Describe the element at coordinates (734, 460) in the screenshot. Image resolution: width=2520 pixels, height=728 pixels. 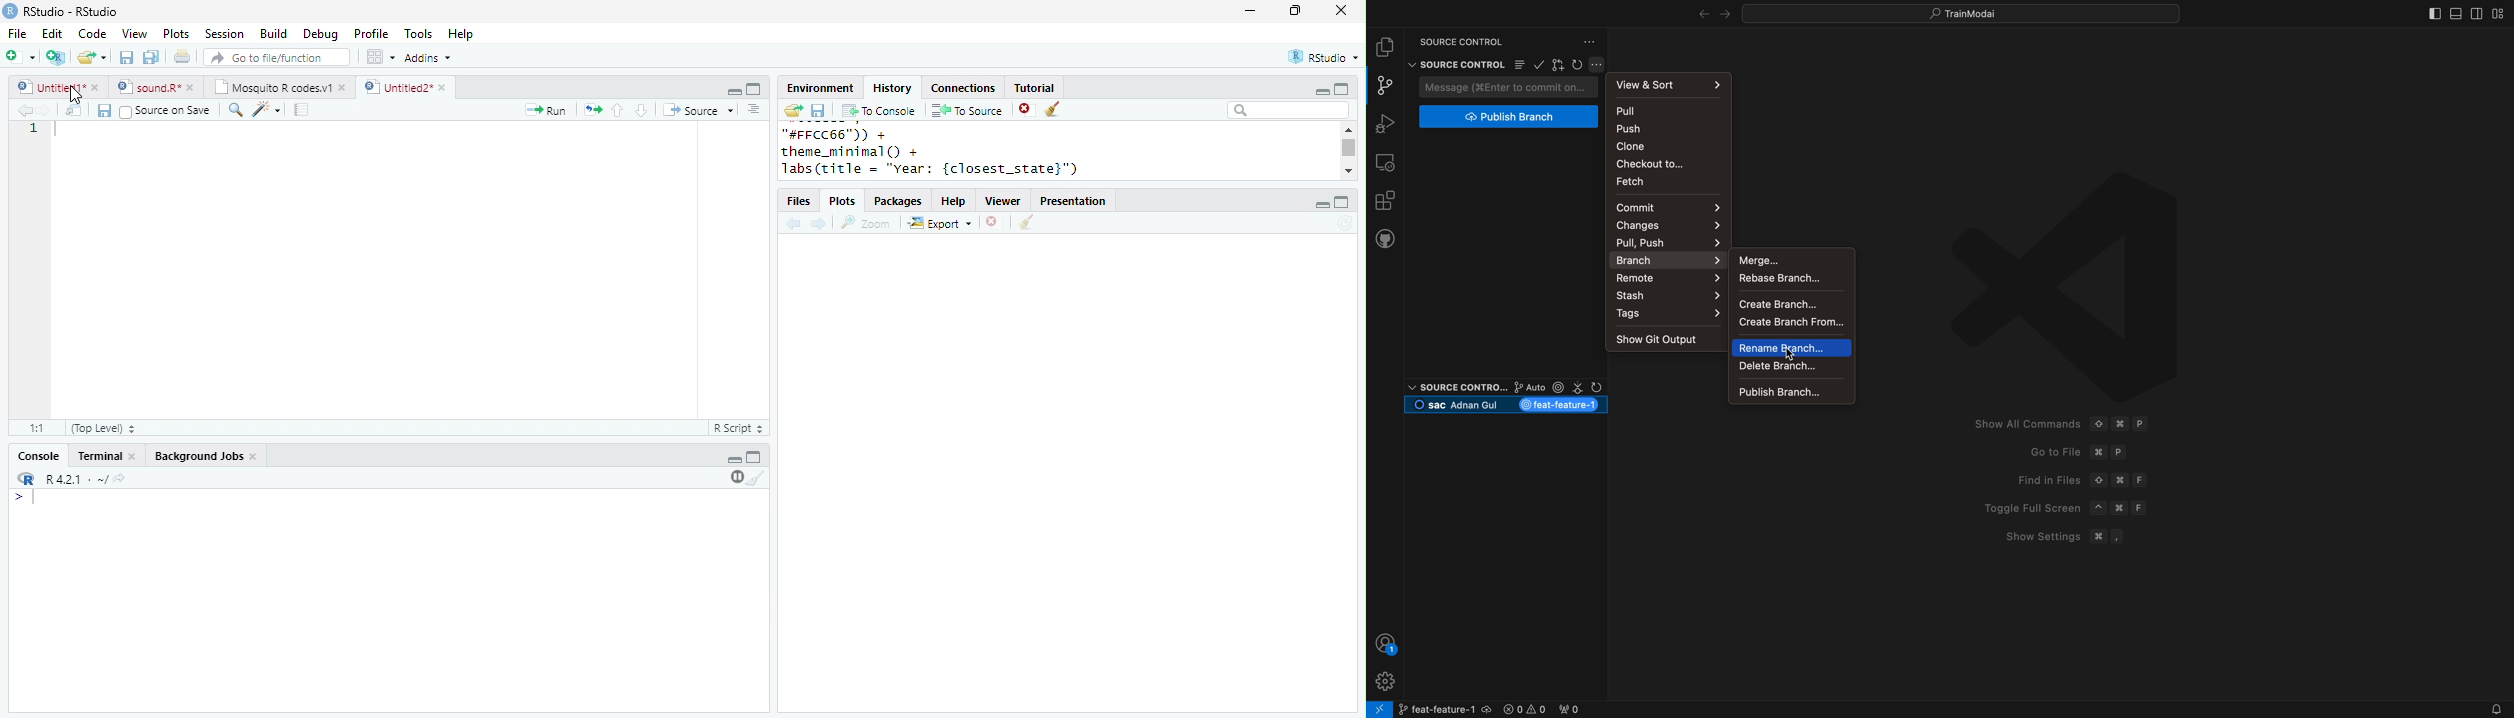
I see `minimize` at that location.